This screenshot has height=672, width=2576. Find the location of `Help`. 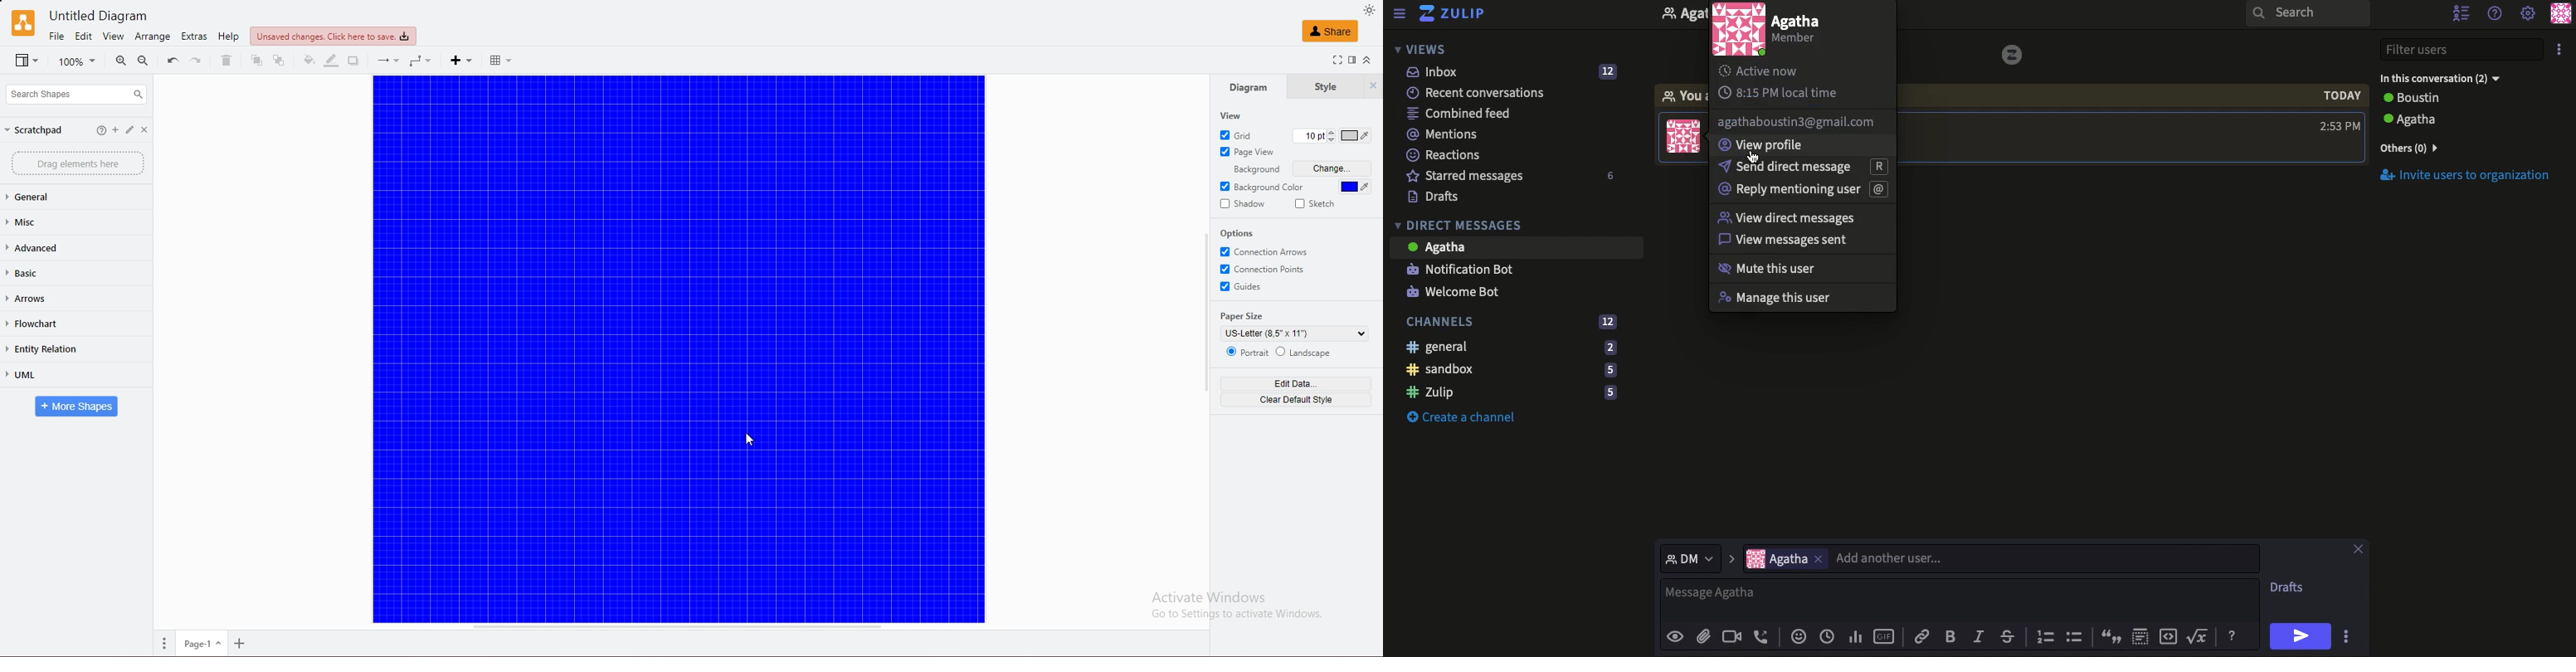

Help is located at coordinates (2233, 635).